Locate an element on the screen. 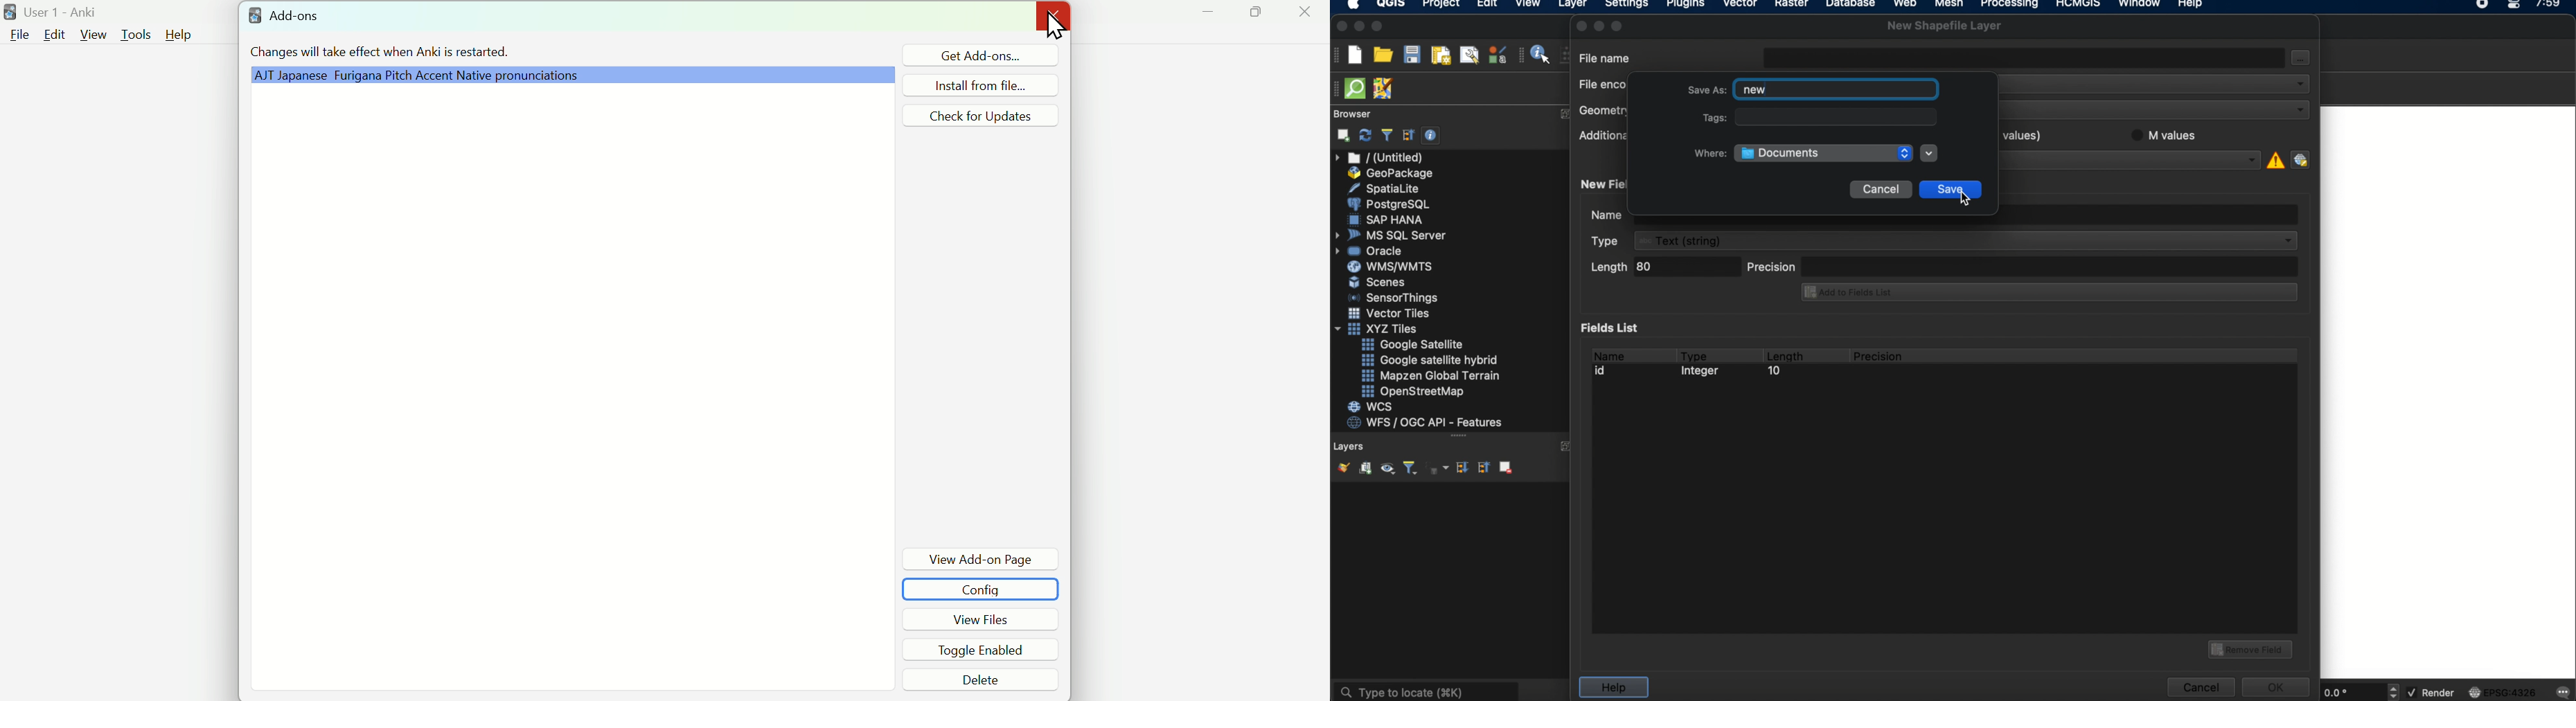 The width and height of the screenshot is (2576, 728). style manager is located at coordinates (1498, 55).